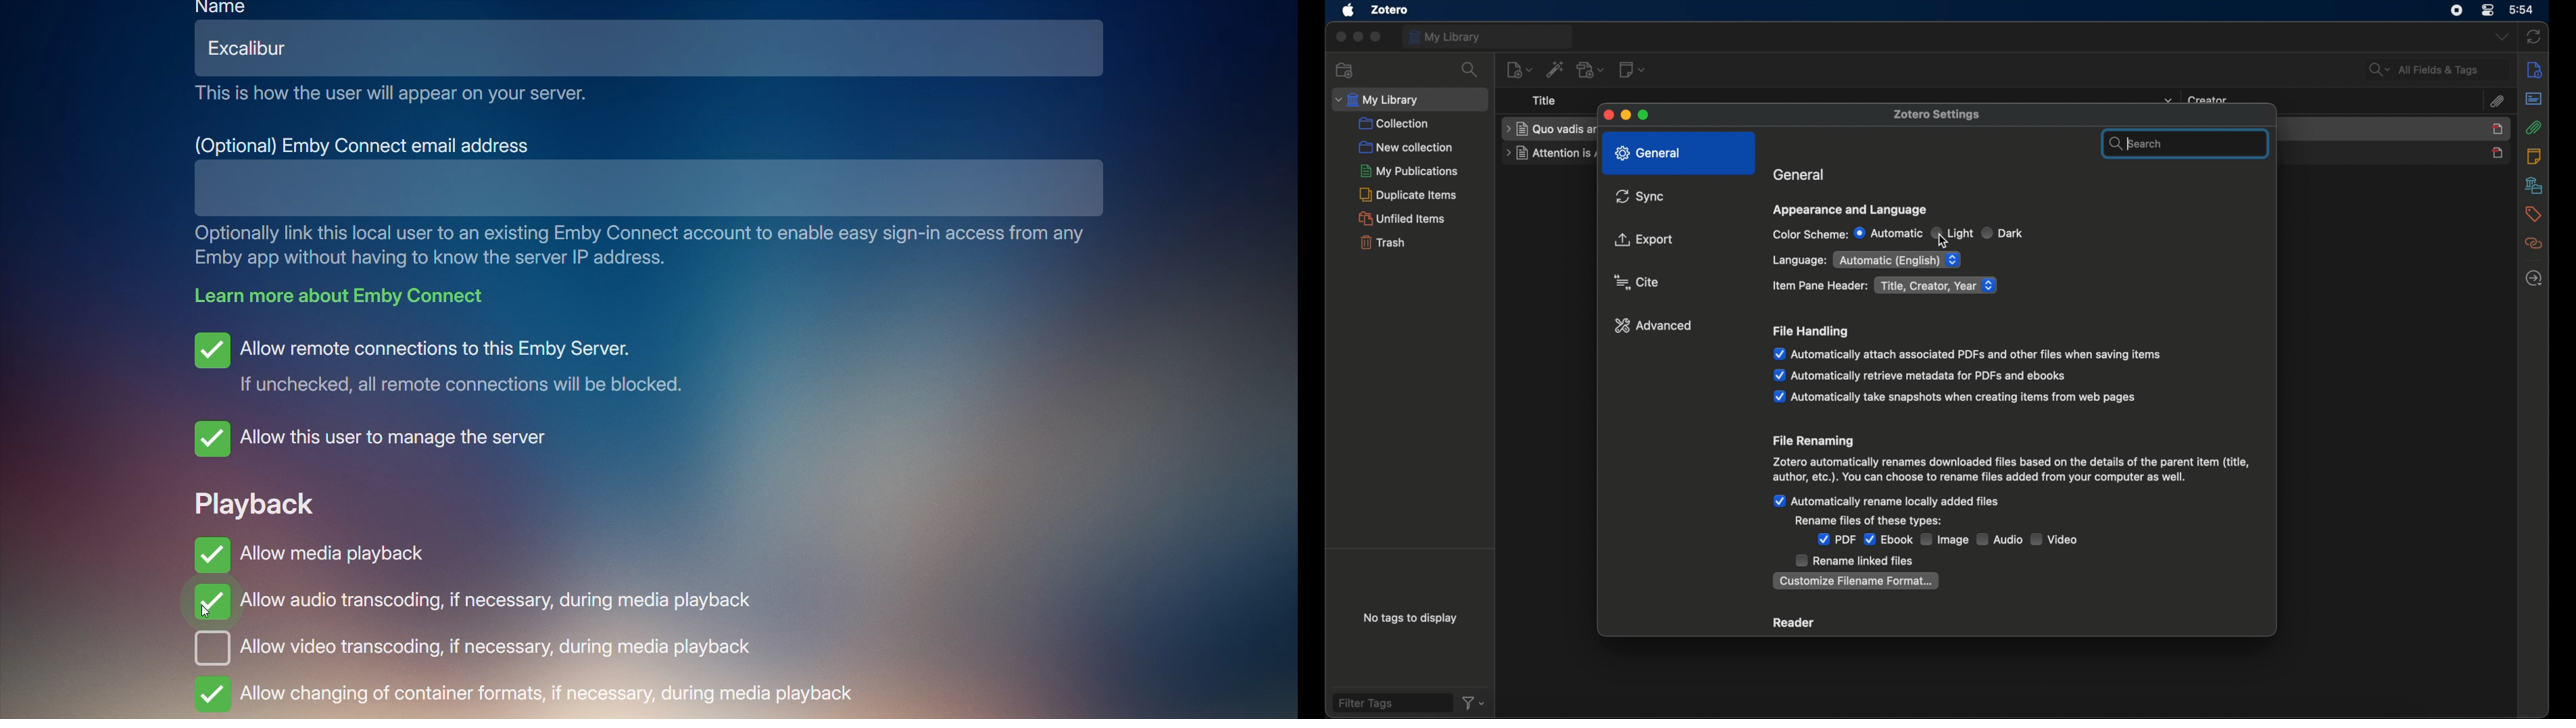 The width and height of the screenshot is (2576, 728). Describe the element at coordinates (1633, 69) in the screenshot. I see `new note` at that location.